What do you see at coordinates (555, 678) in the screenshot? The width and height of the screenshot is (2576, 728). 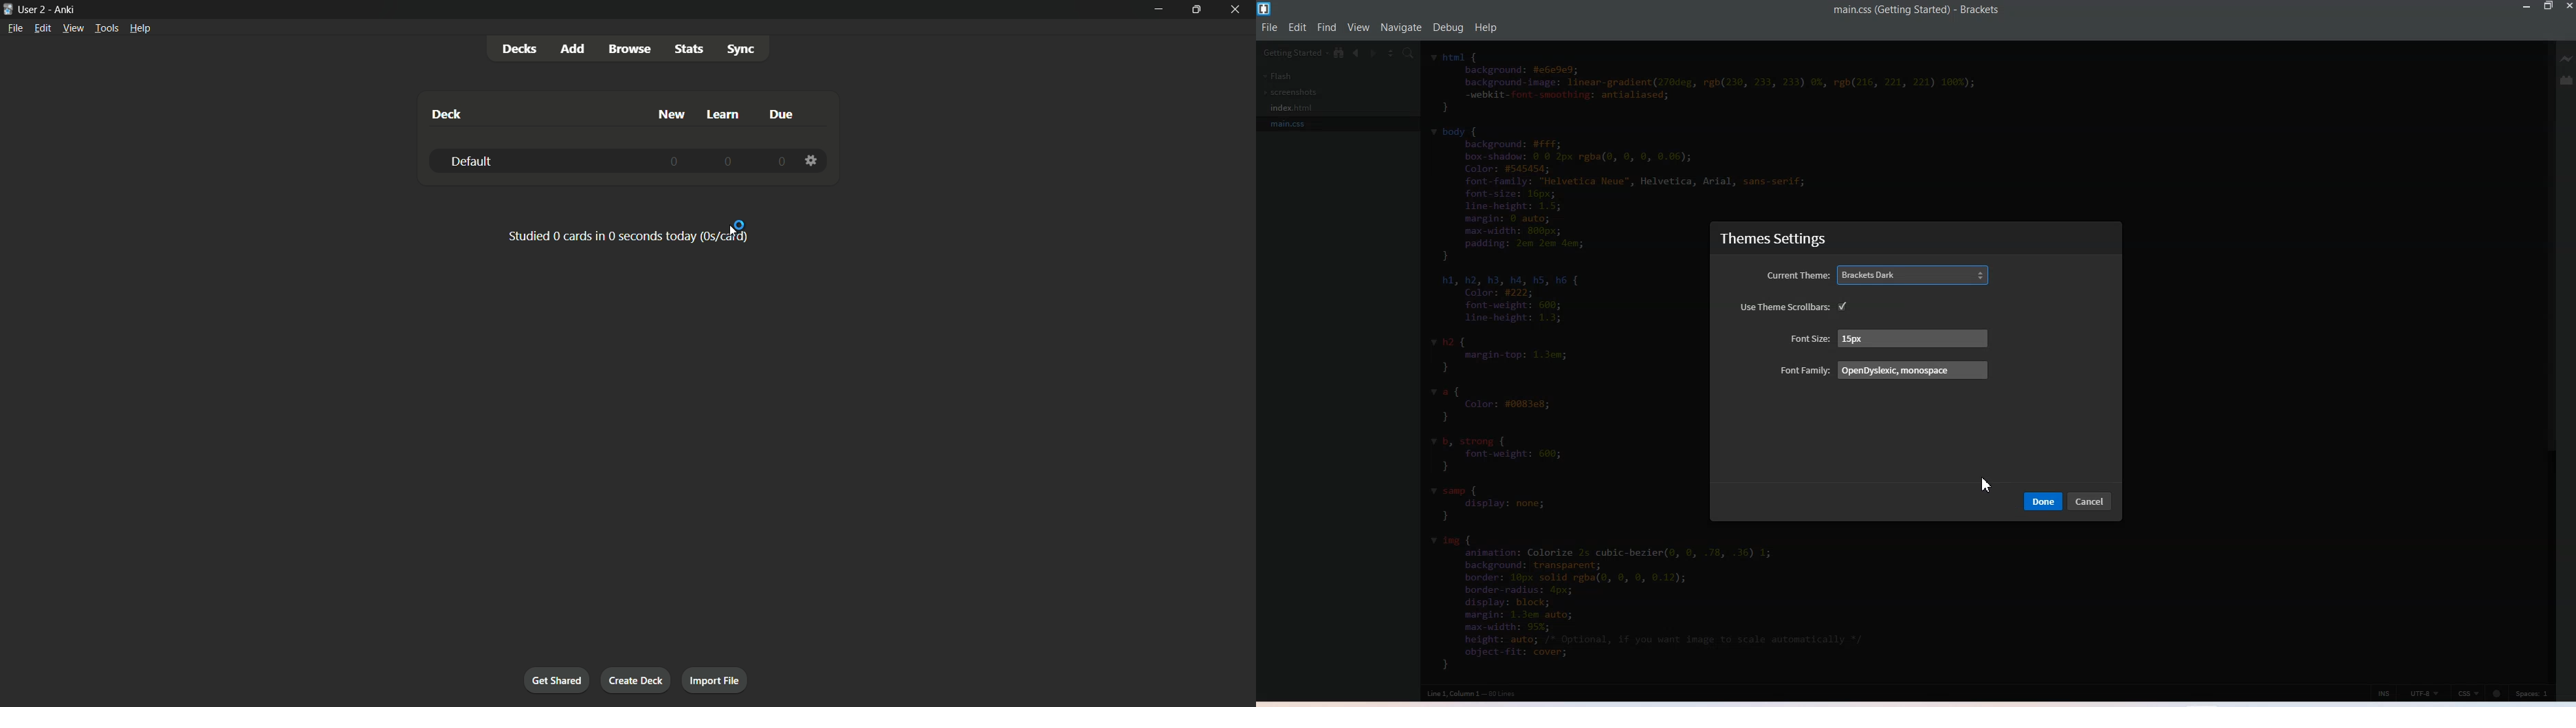 I see `Get shared` at bounding box center [555, 678].